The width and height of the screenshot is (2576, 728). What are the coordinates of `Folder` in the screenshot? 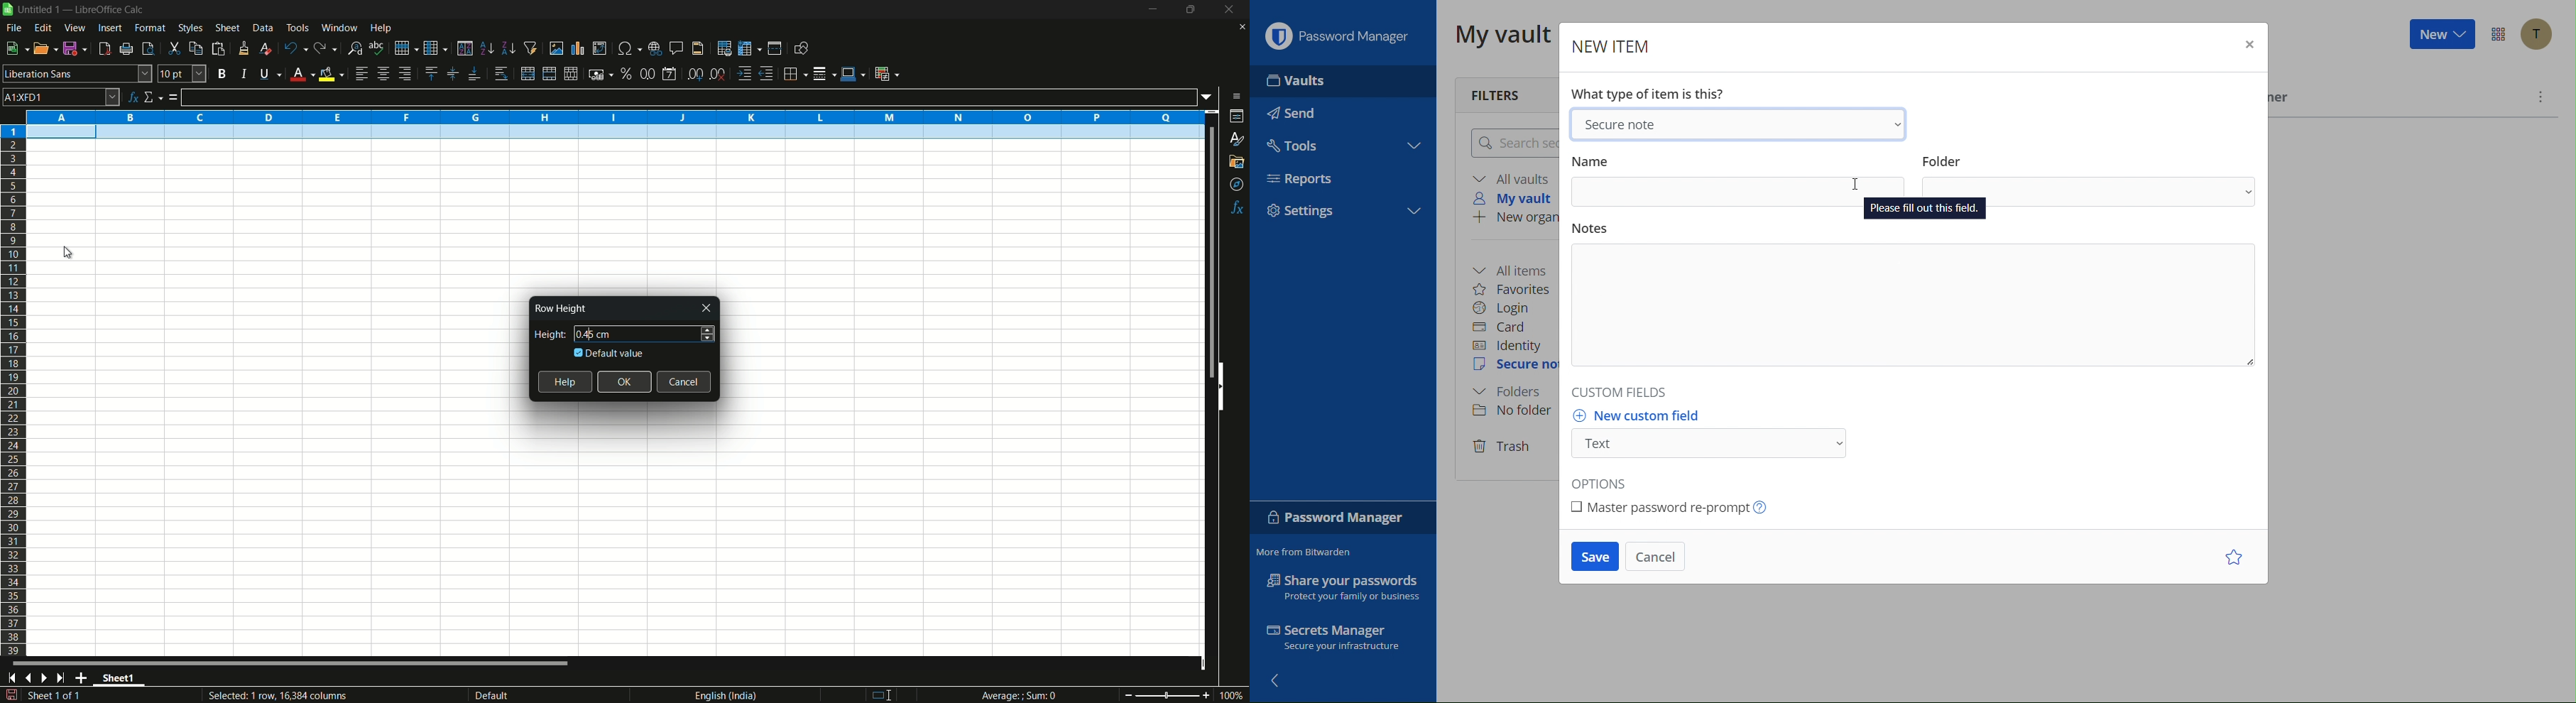 It's located at (1513, 392).